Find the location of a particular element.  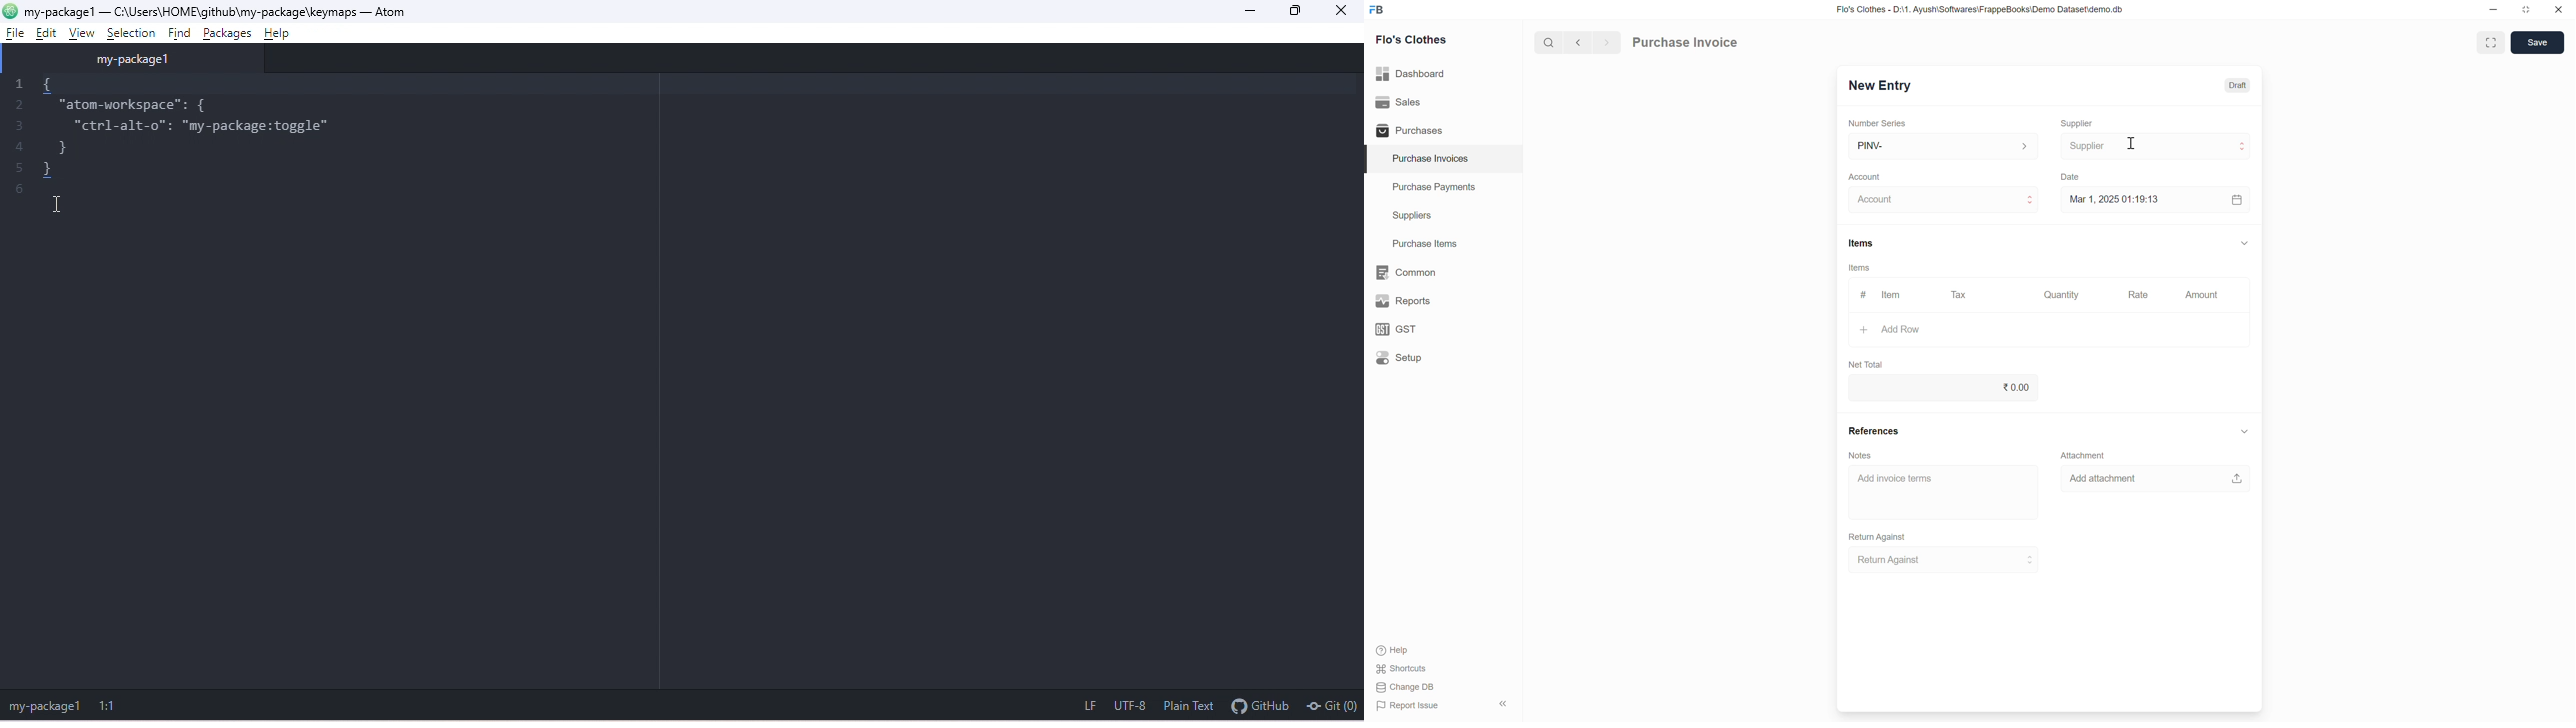

Flo's Clothes - D:\1. Ayush\Softwares\FrappeBooks\Demo Dataset\demo.db is located at coordinates (1979, 10).